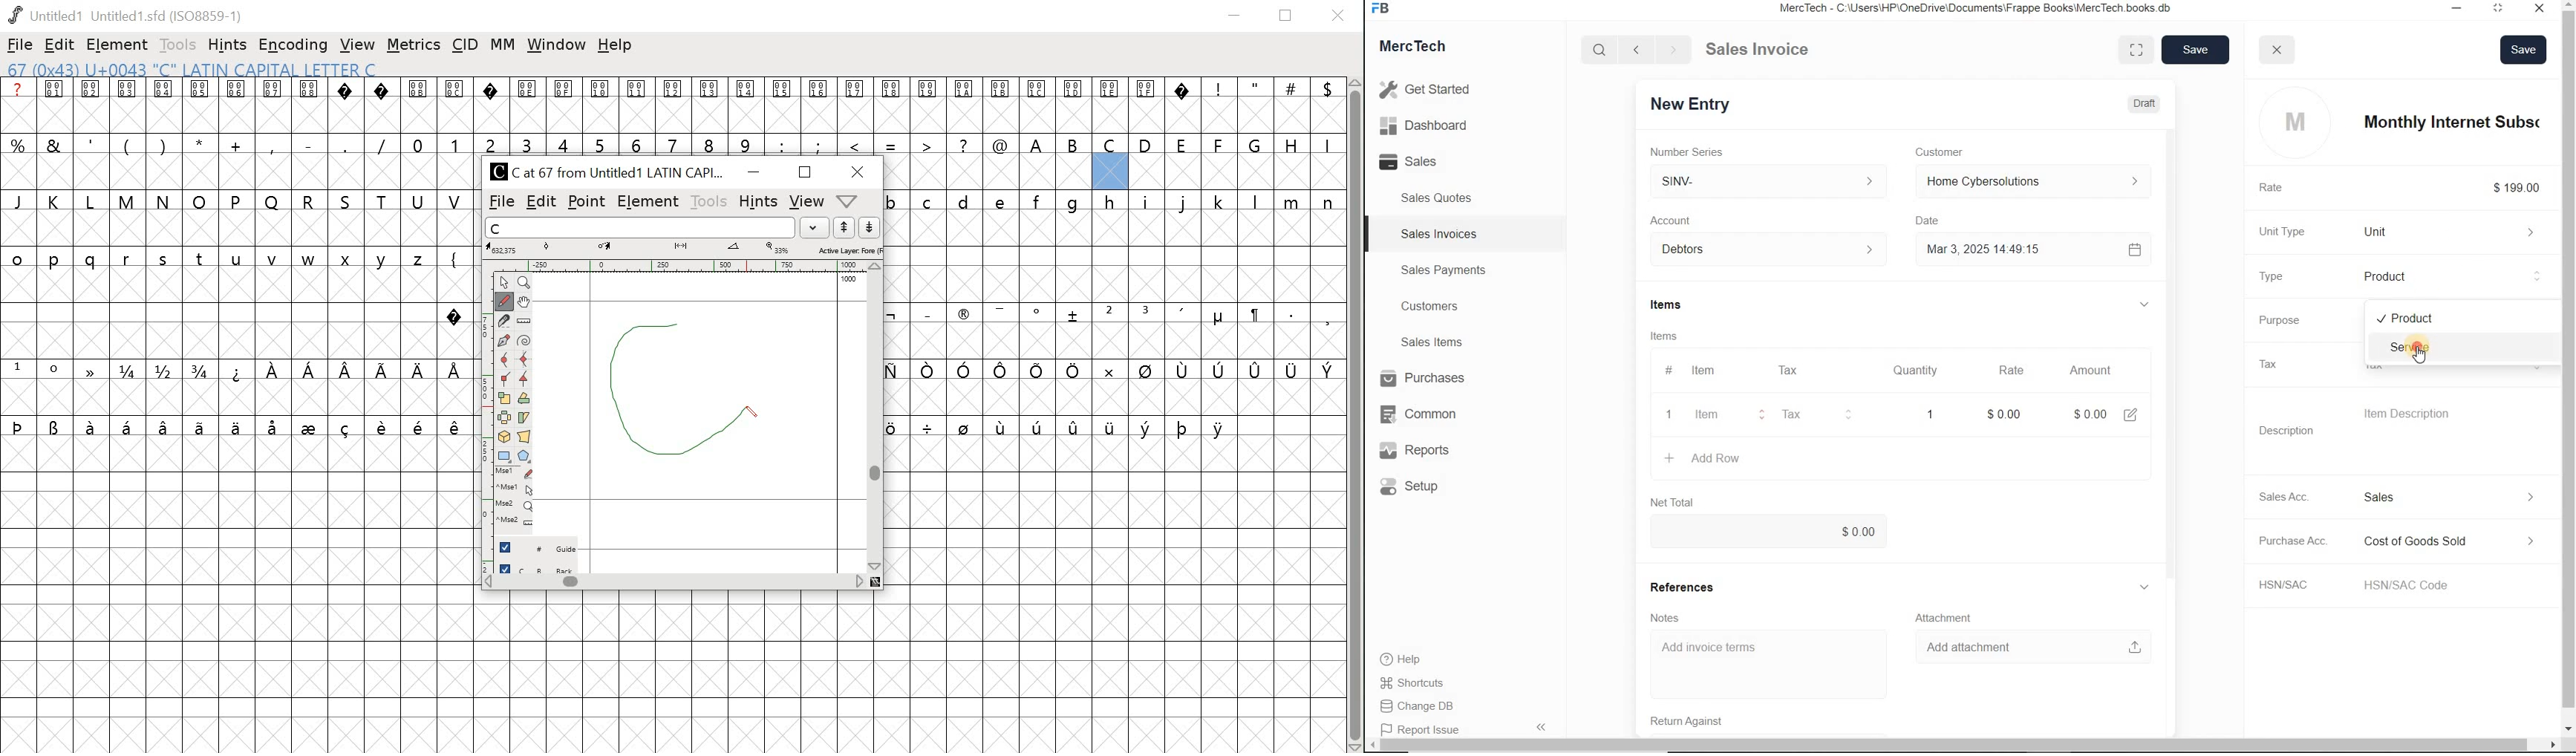  I want to click on curve, so click(507, 360).